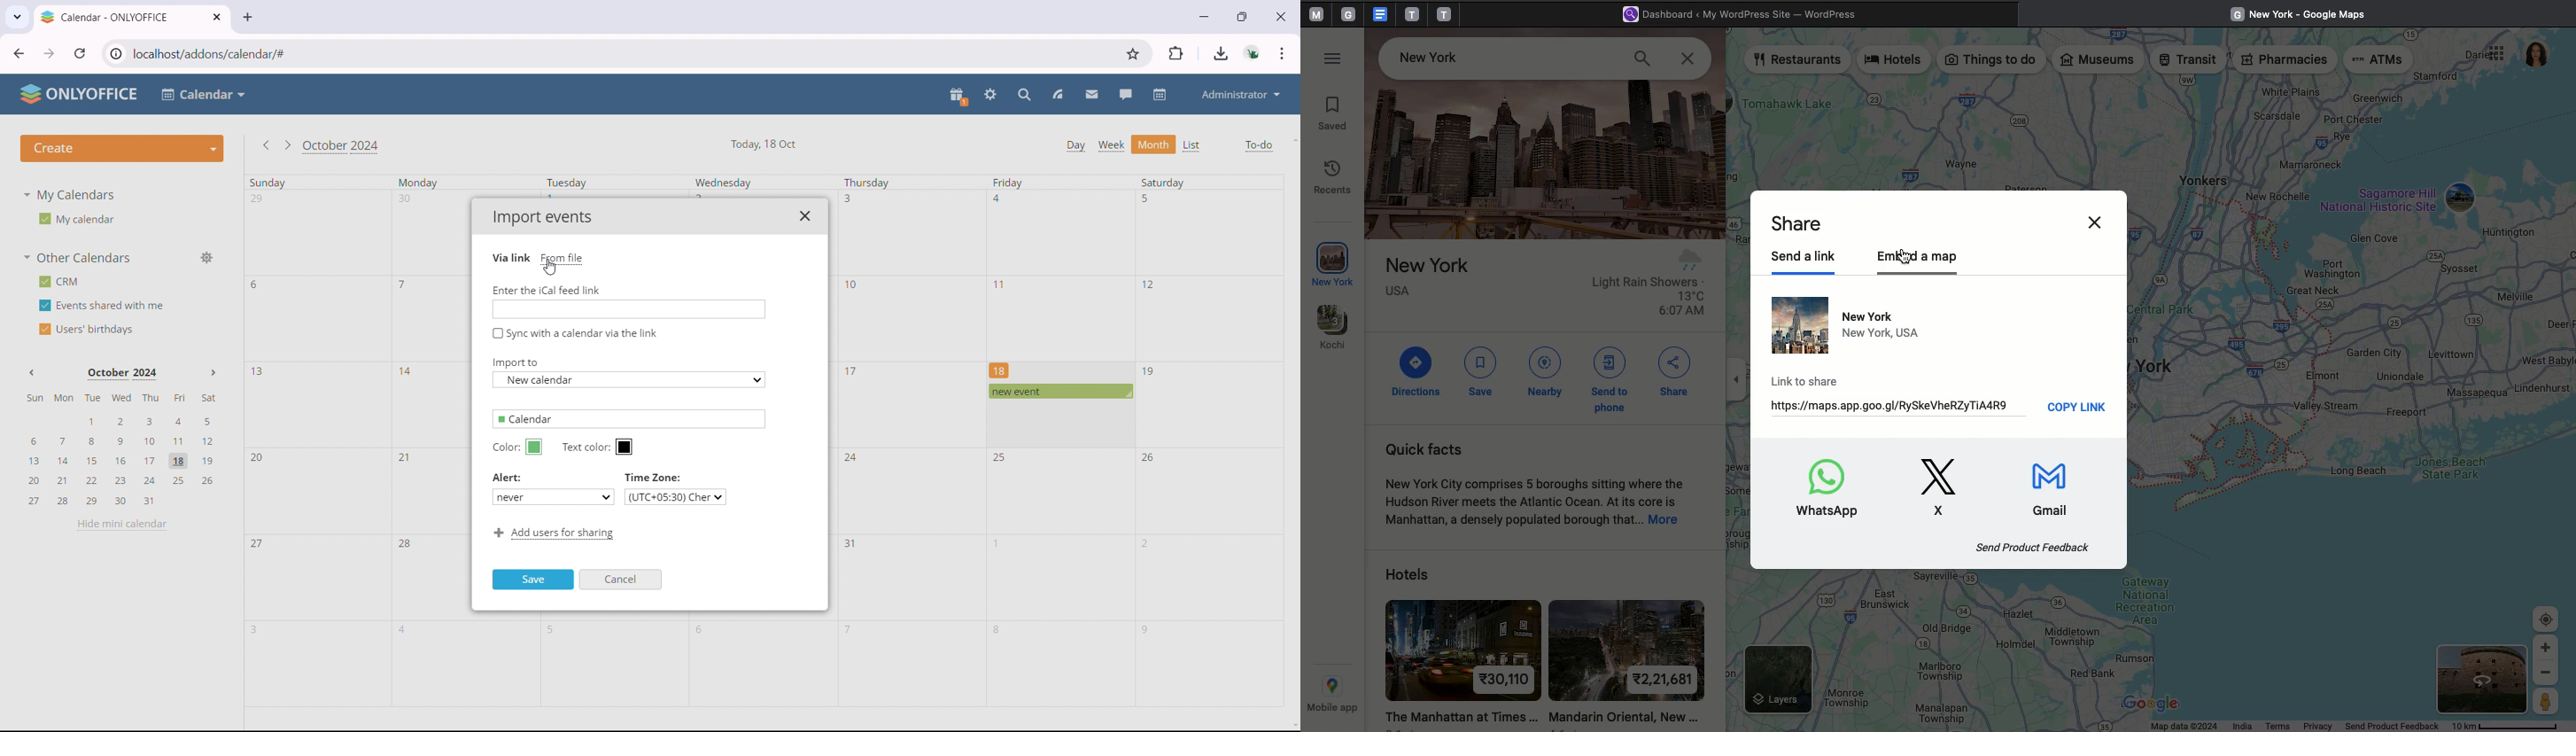 This screenshot has height=756, width=2576. What do you see at coordinates (2189, 60) in the screenshot?
I see `Transit` at bounding box center [2189, 60].